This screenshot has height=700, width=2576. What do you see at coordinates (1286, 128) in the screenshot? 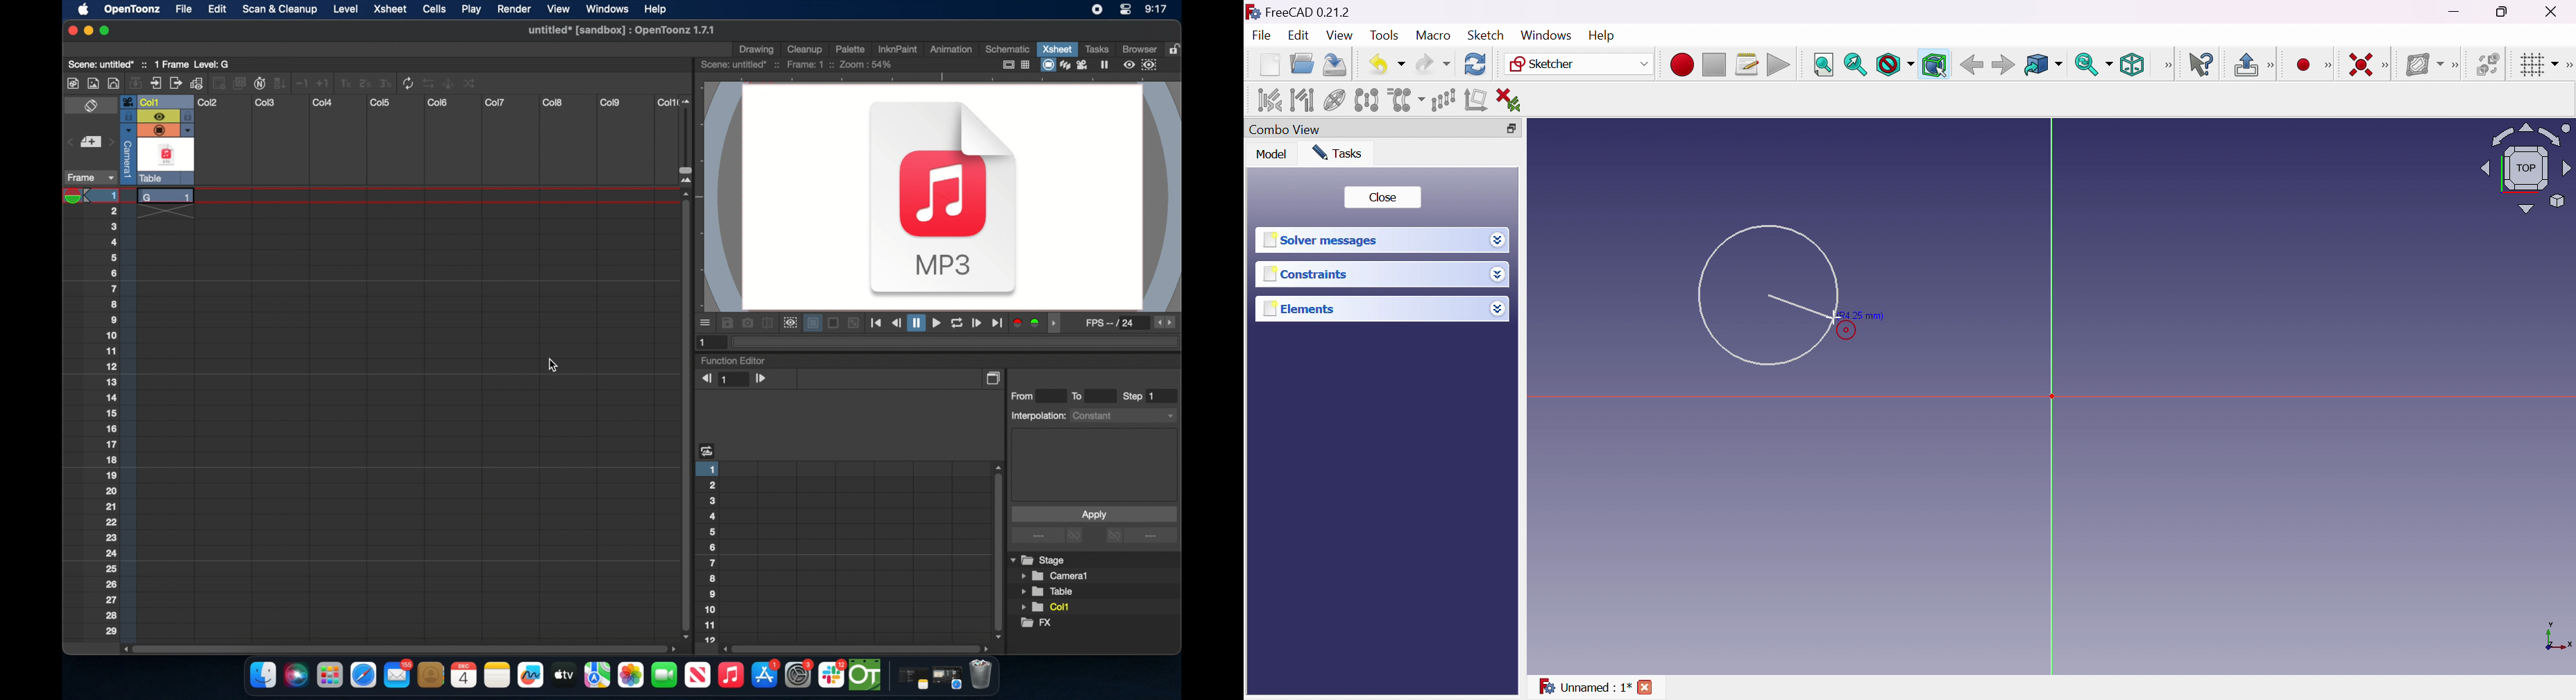
I see `Combo view` at bounding box center [1286, 128].